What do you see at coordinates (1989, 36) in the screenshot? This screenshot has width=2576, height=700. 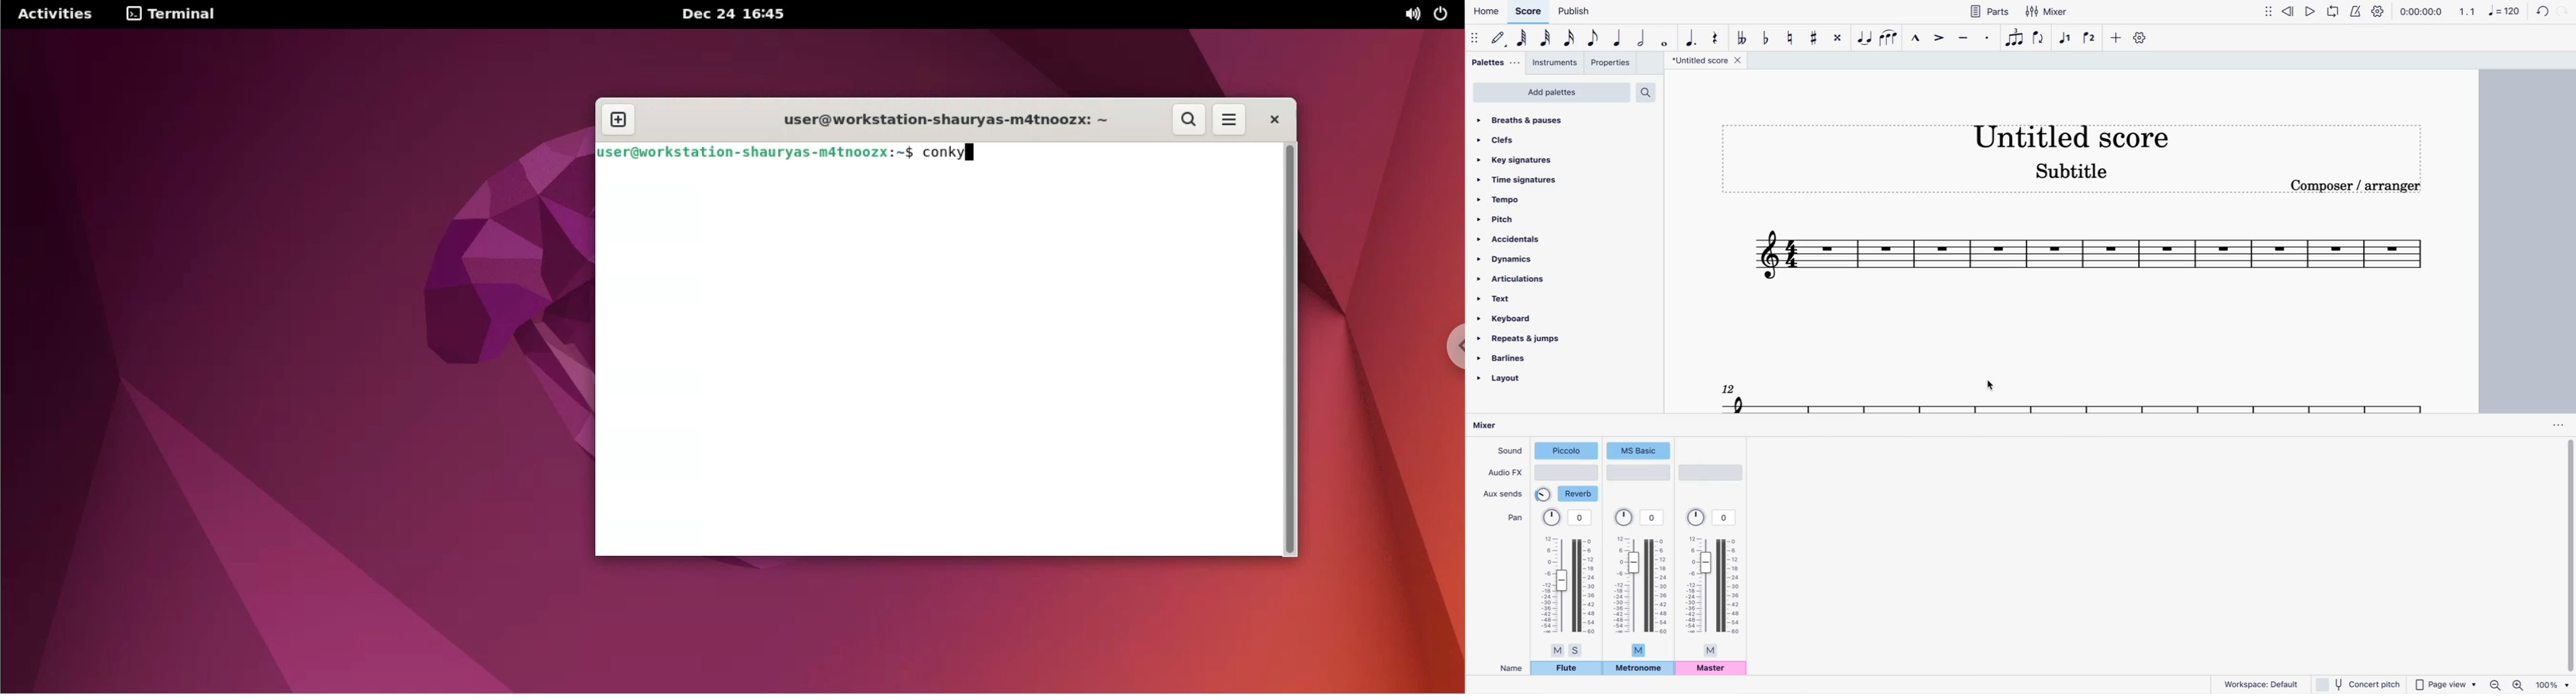 I see `Staccato ` at bounding box center [1989, 36].